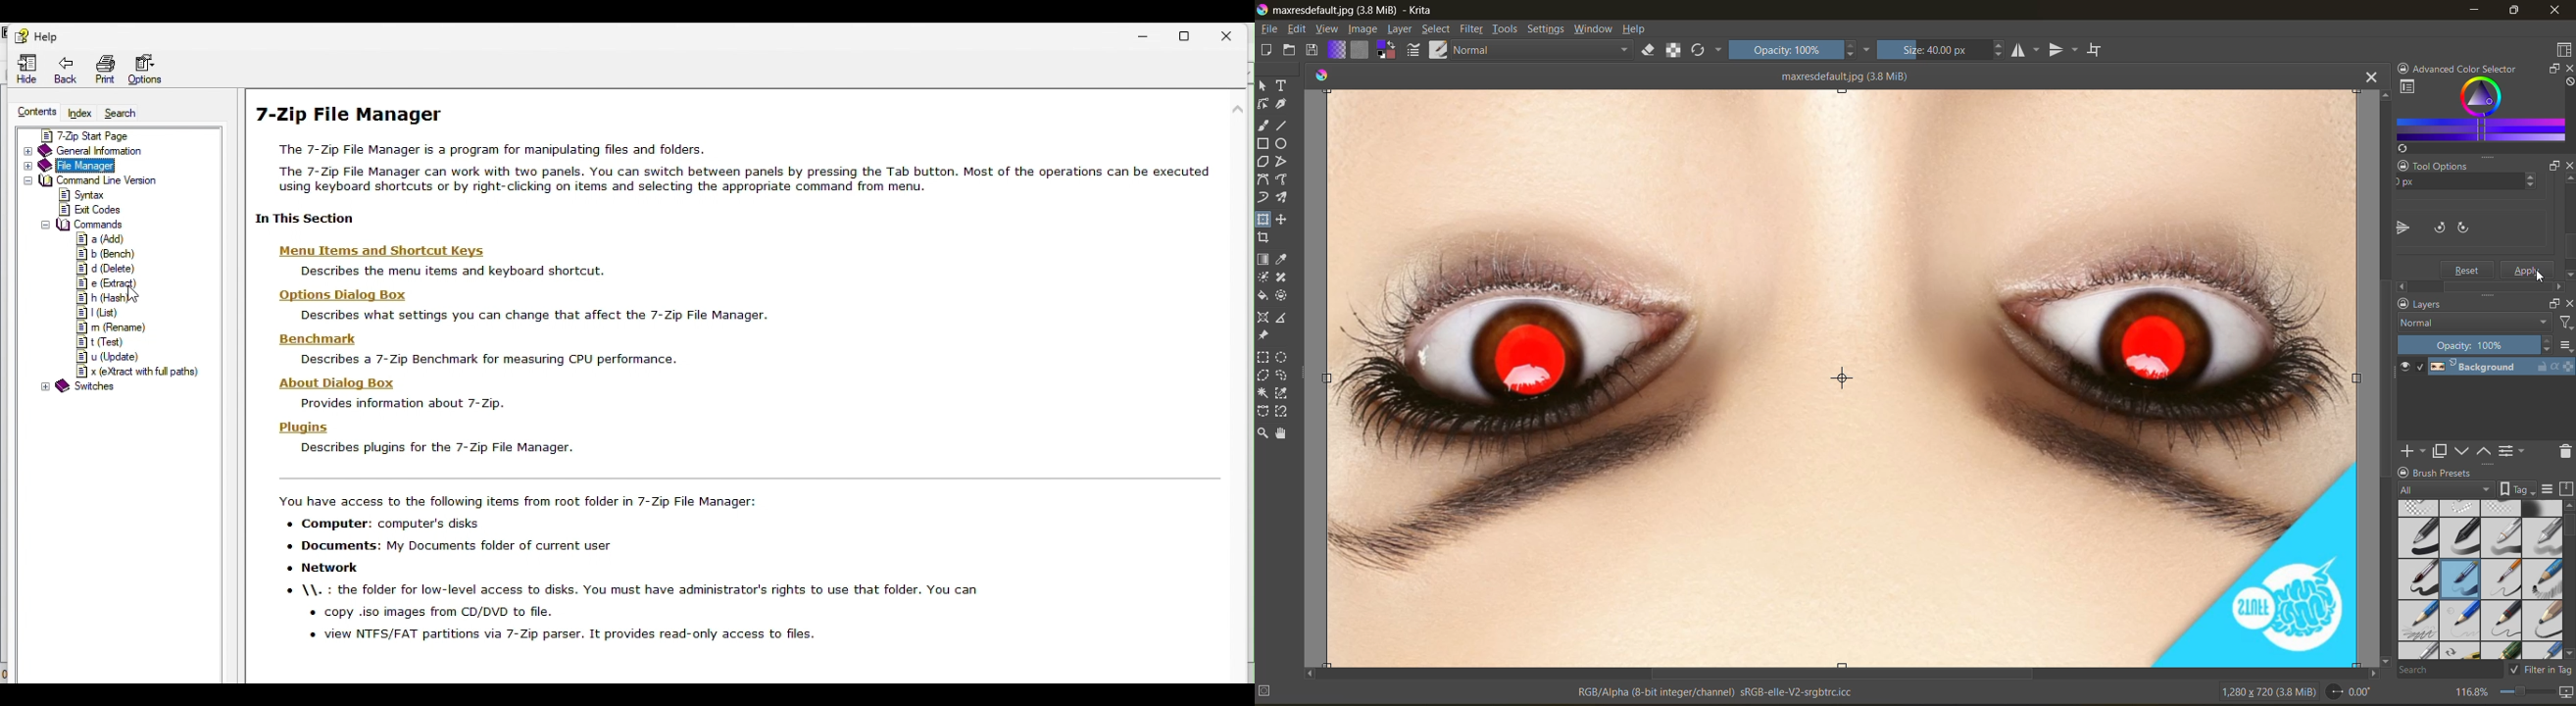 The image size is (2576, 728). I want to click on filter, so click(2564, 321).